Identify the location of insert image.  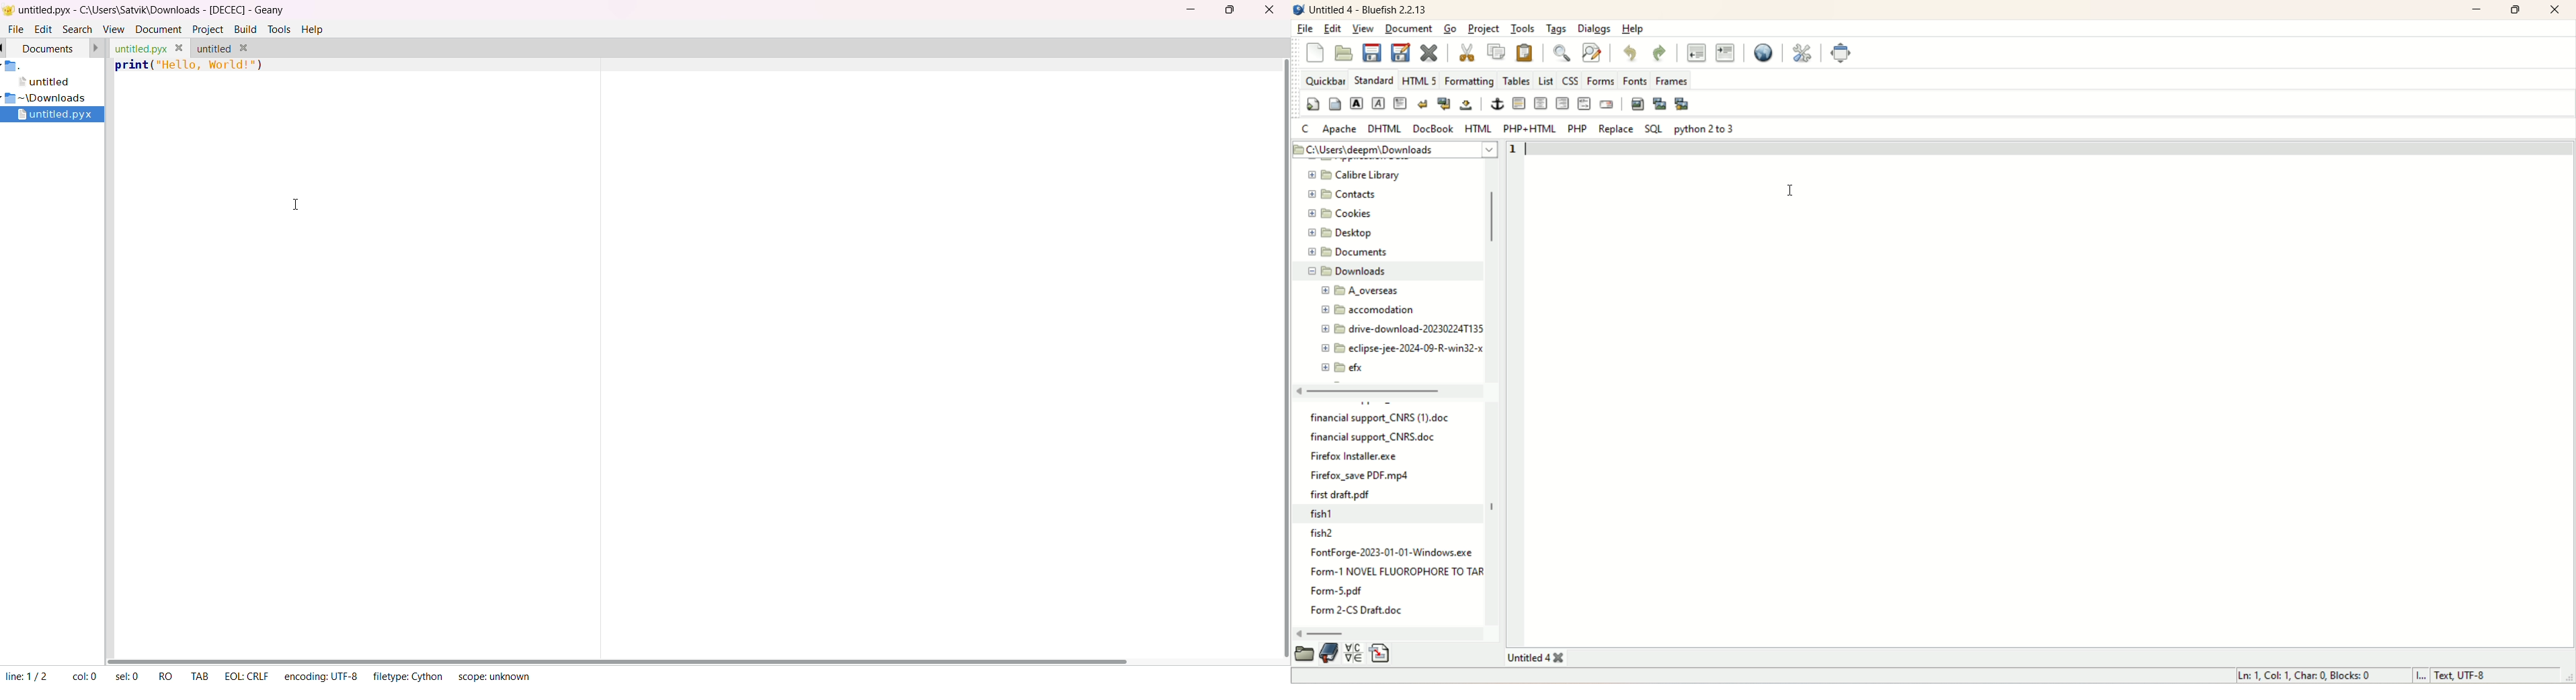
(1638, 102).